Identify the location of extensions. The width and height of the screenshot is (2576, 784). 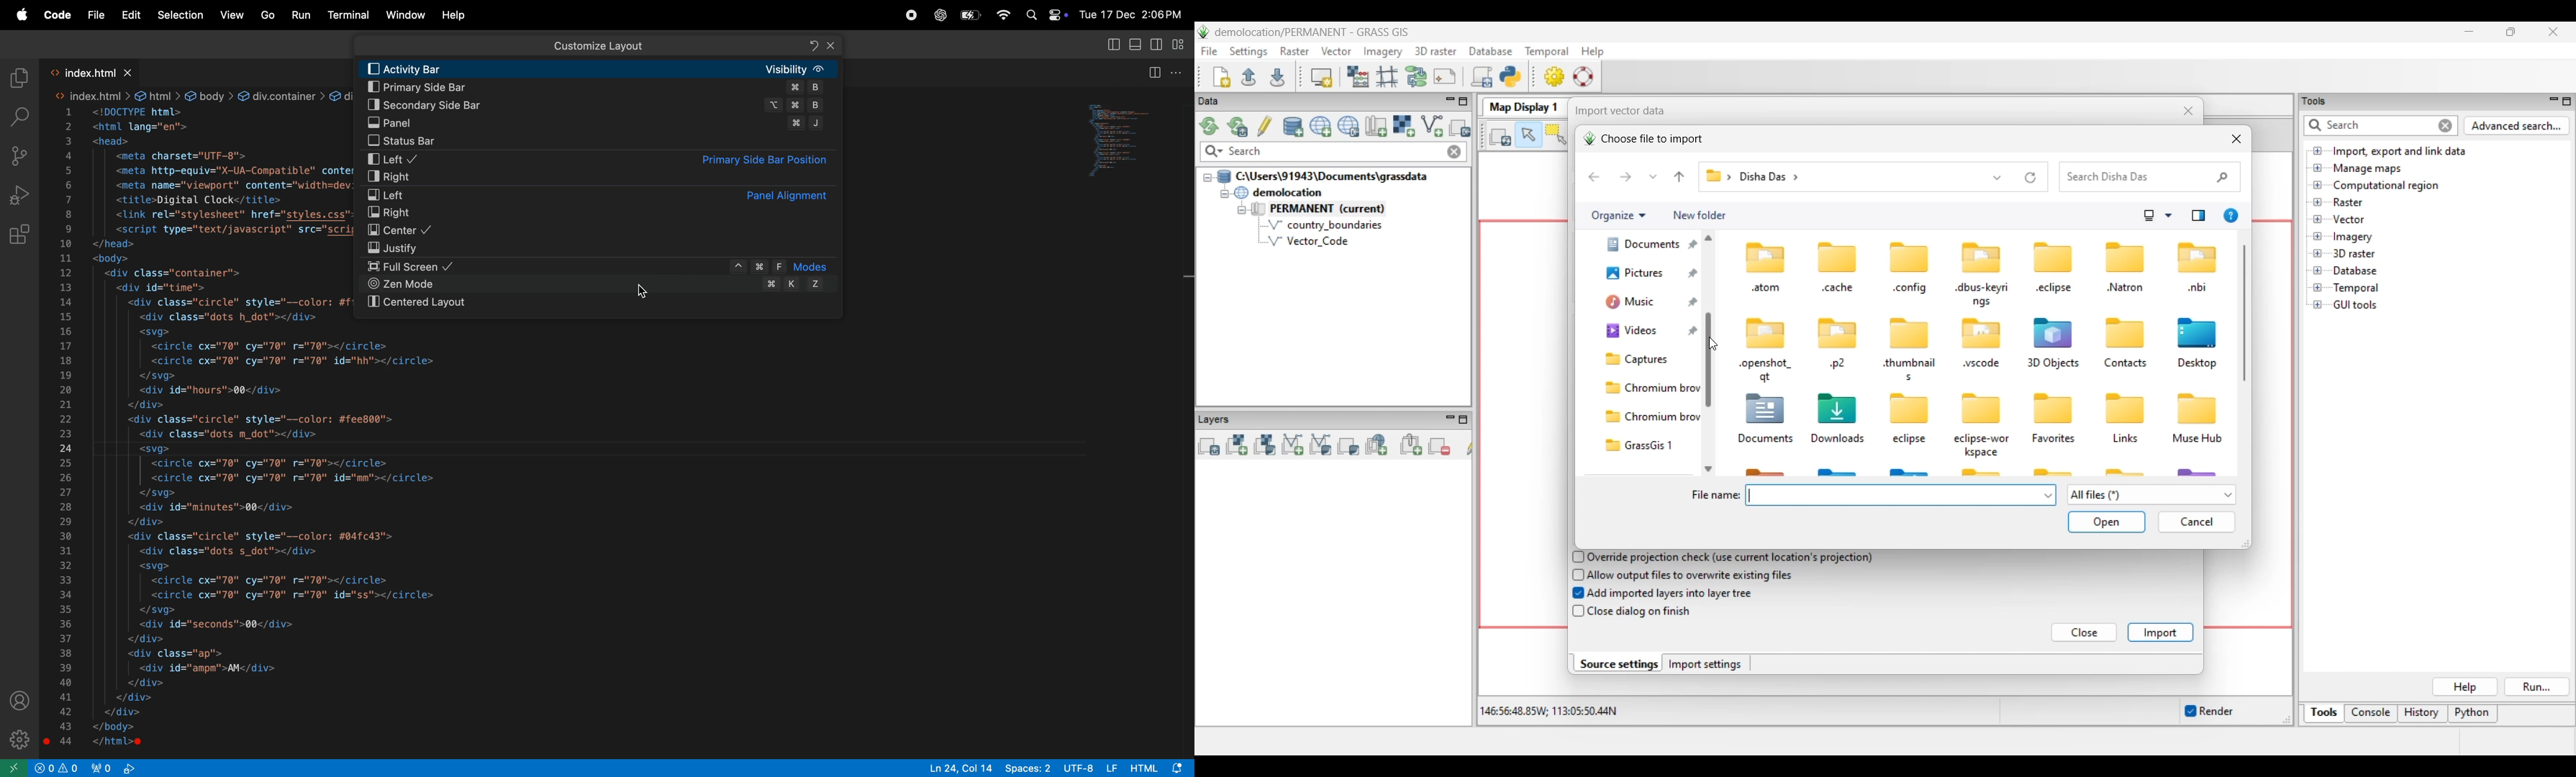
(21, 234).